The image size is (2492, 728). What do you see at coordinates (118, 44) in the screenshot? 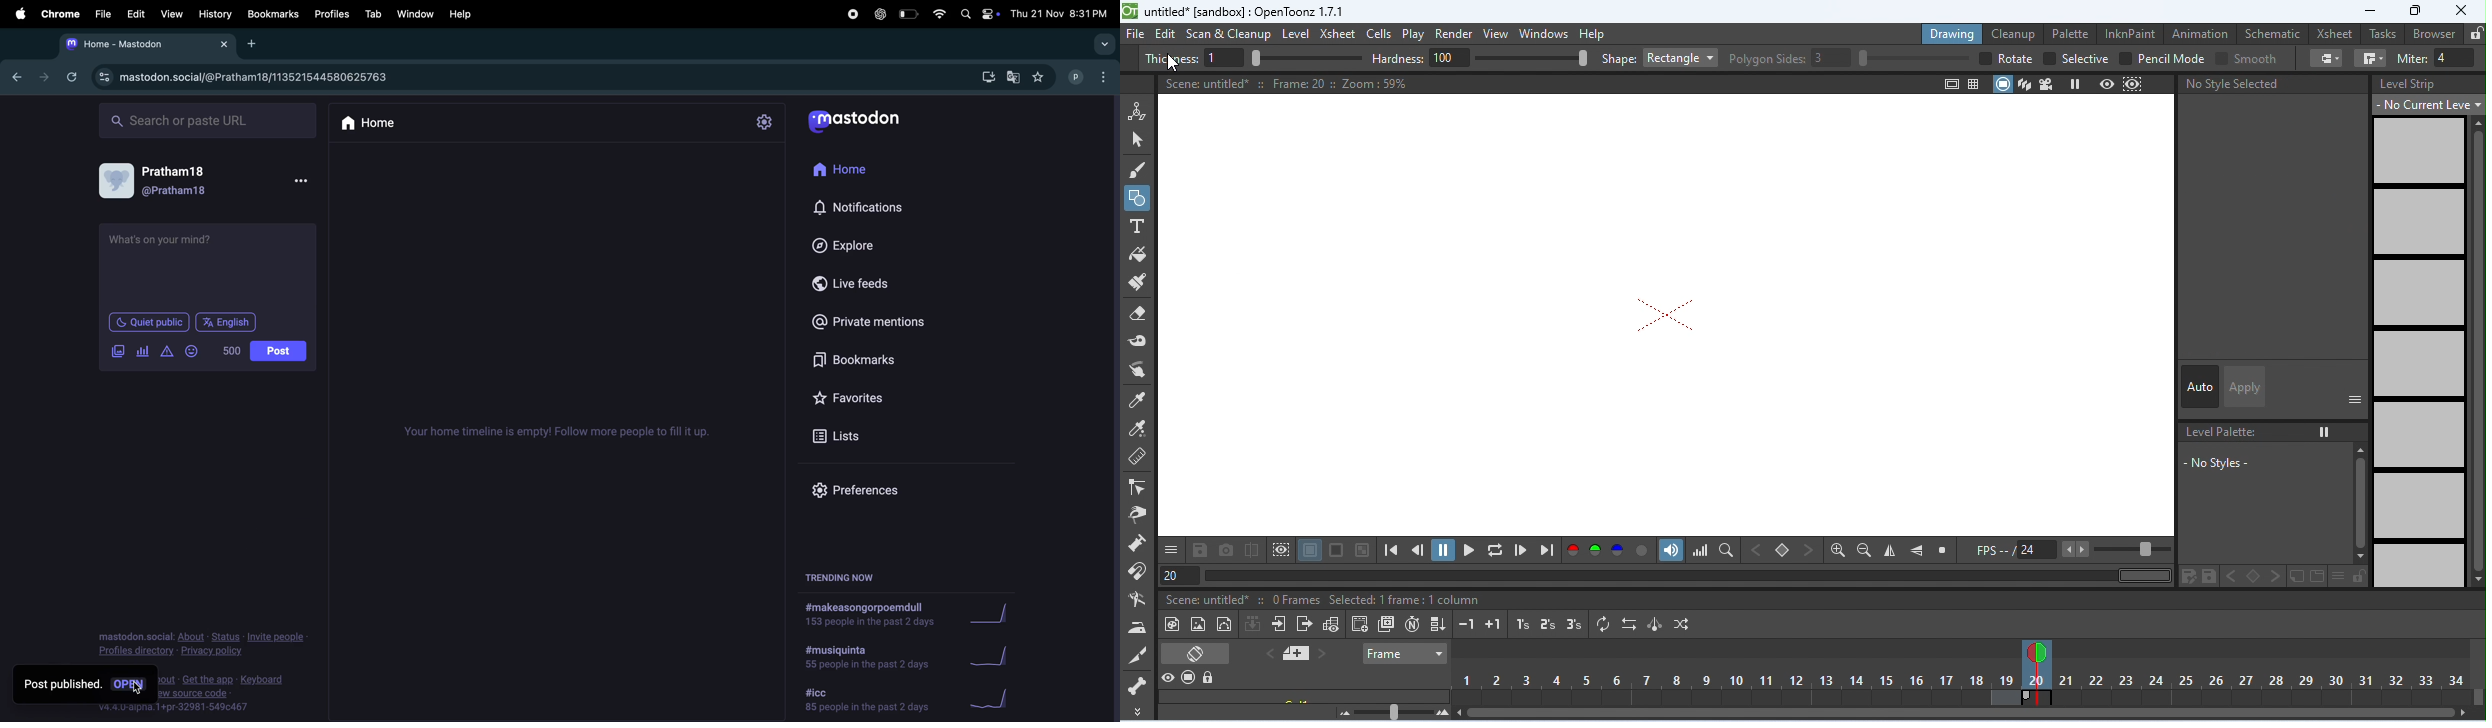
I see `mastadon tab` at bounding box center [118, 44].